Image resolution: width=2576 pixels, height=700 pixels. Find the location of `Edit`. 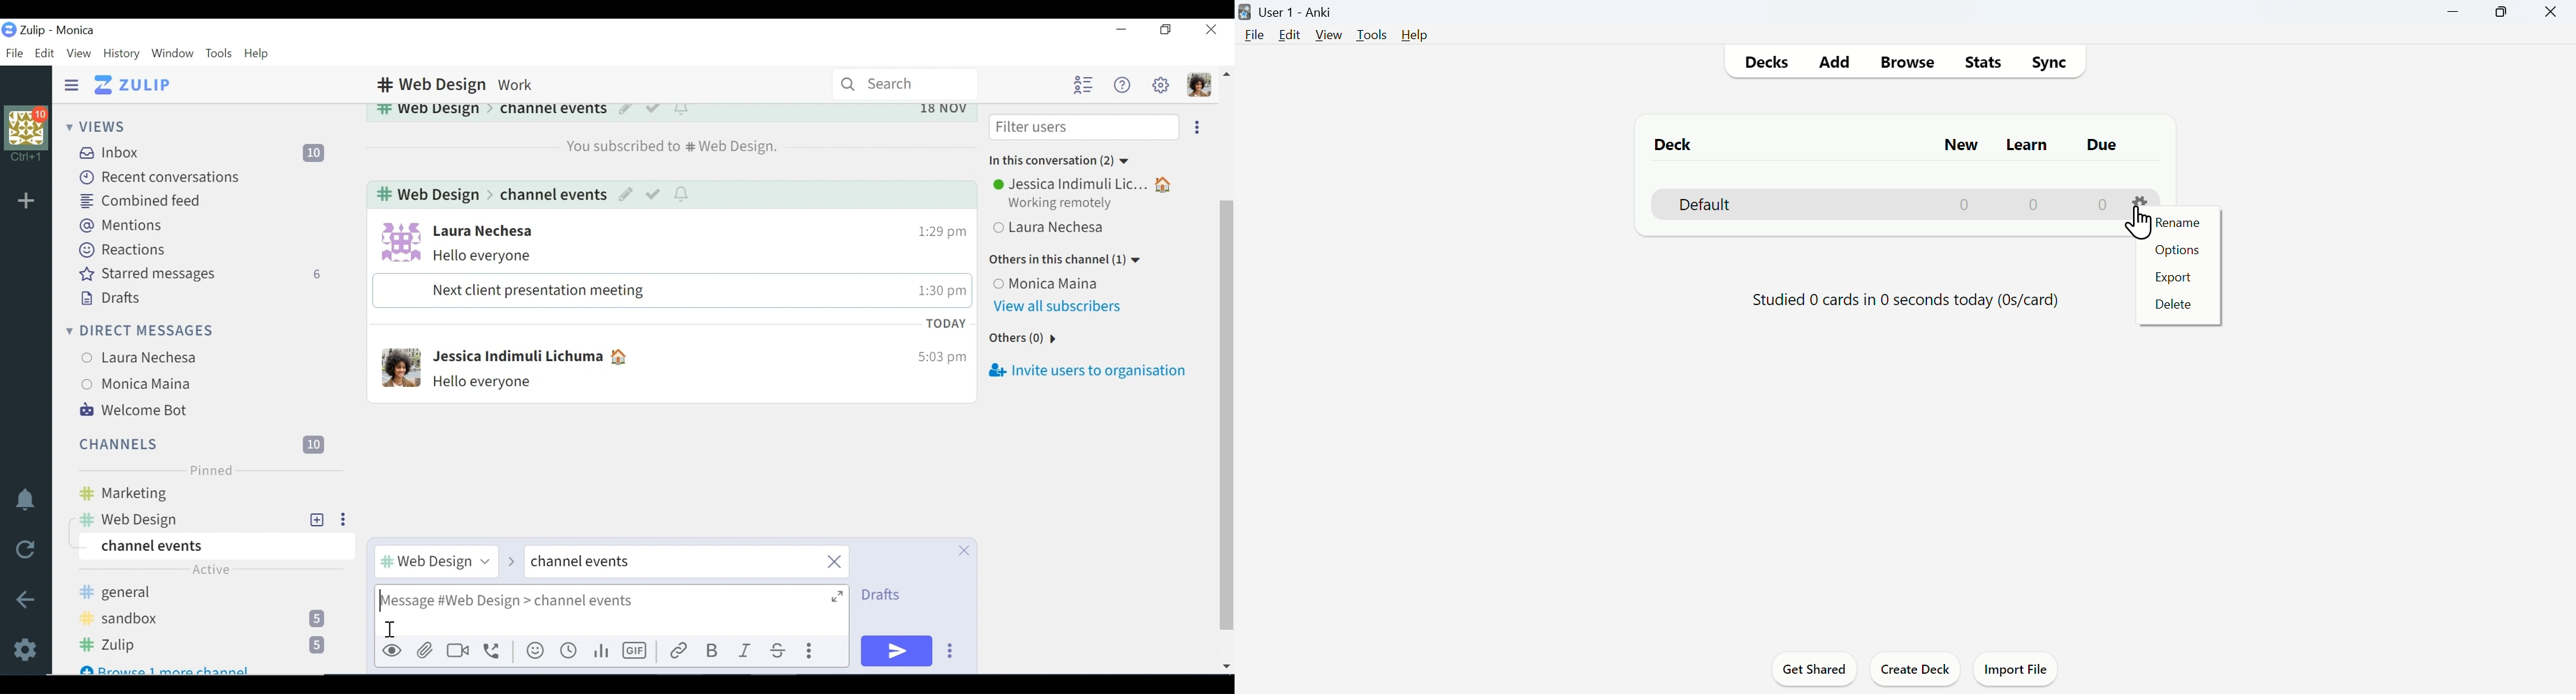

Edit is located at coordinates (44, 53).